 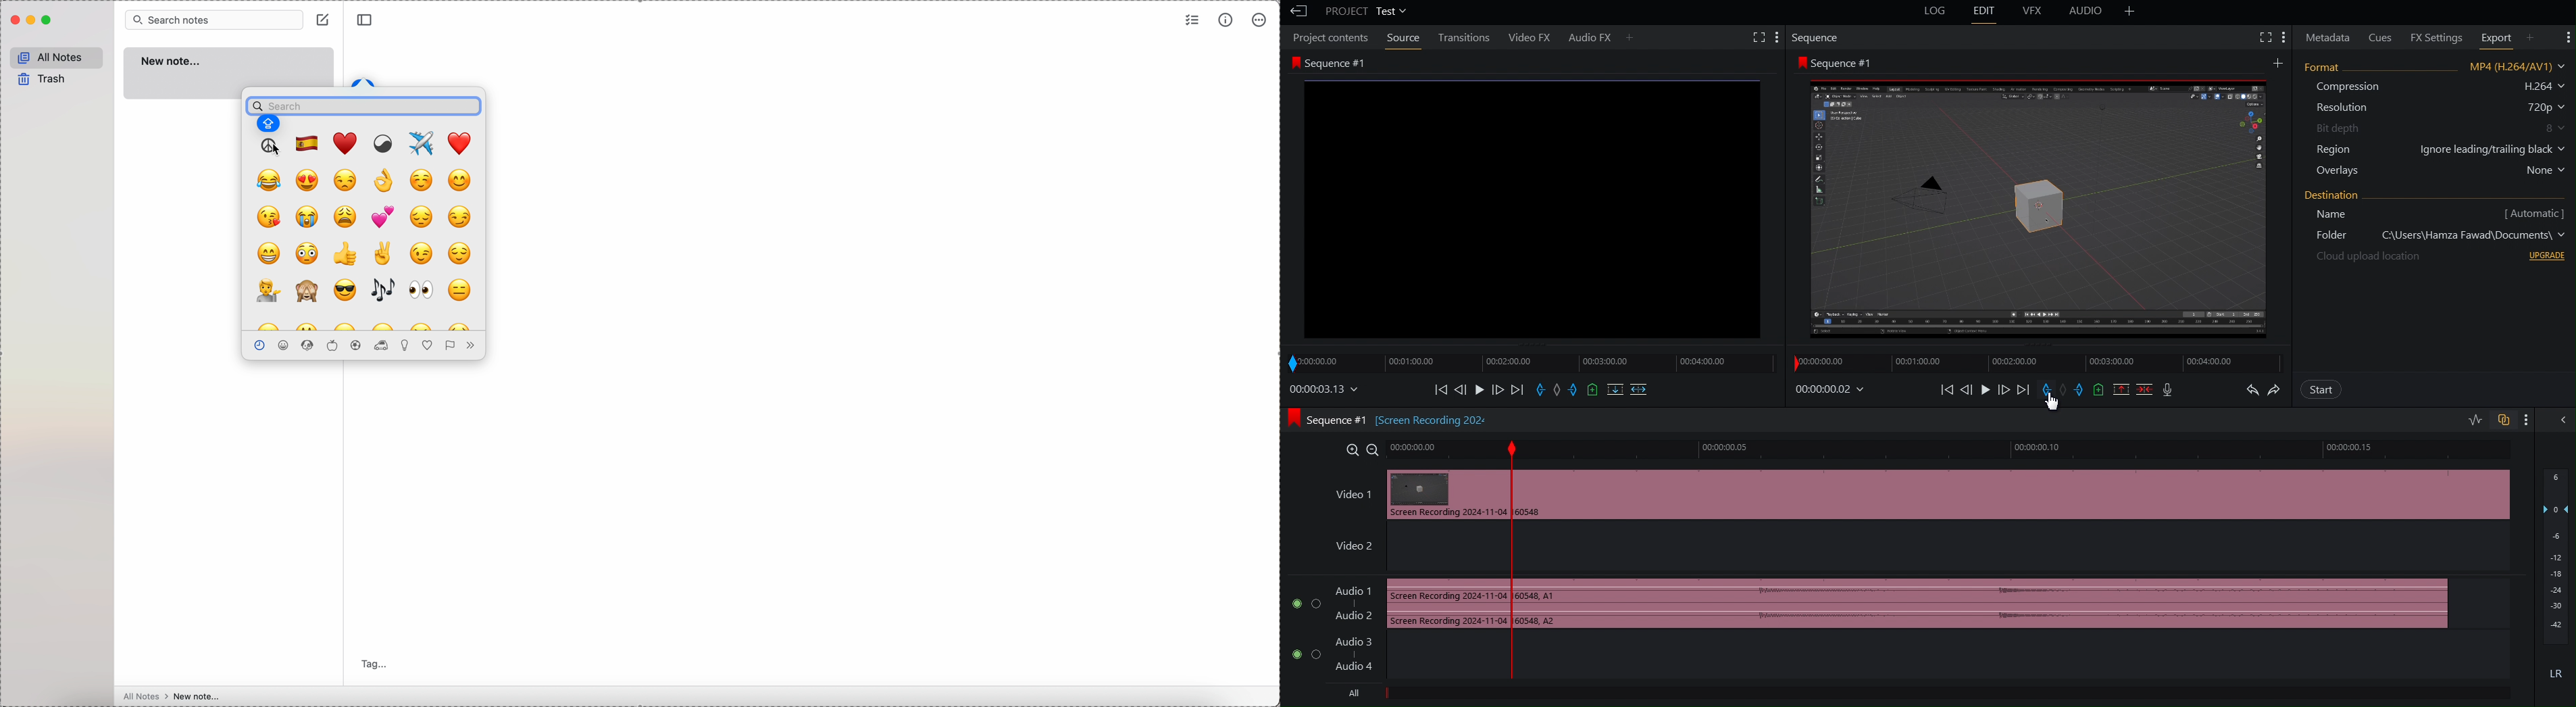 I want to click on Skip Back, so click(x=1945, y=389).